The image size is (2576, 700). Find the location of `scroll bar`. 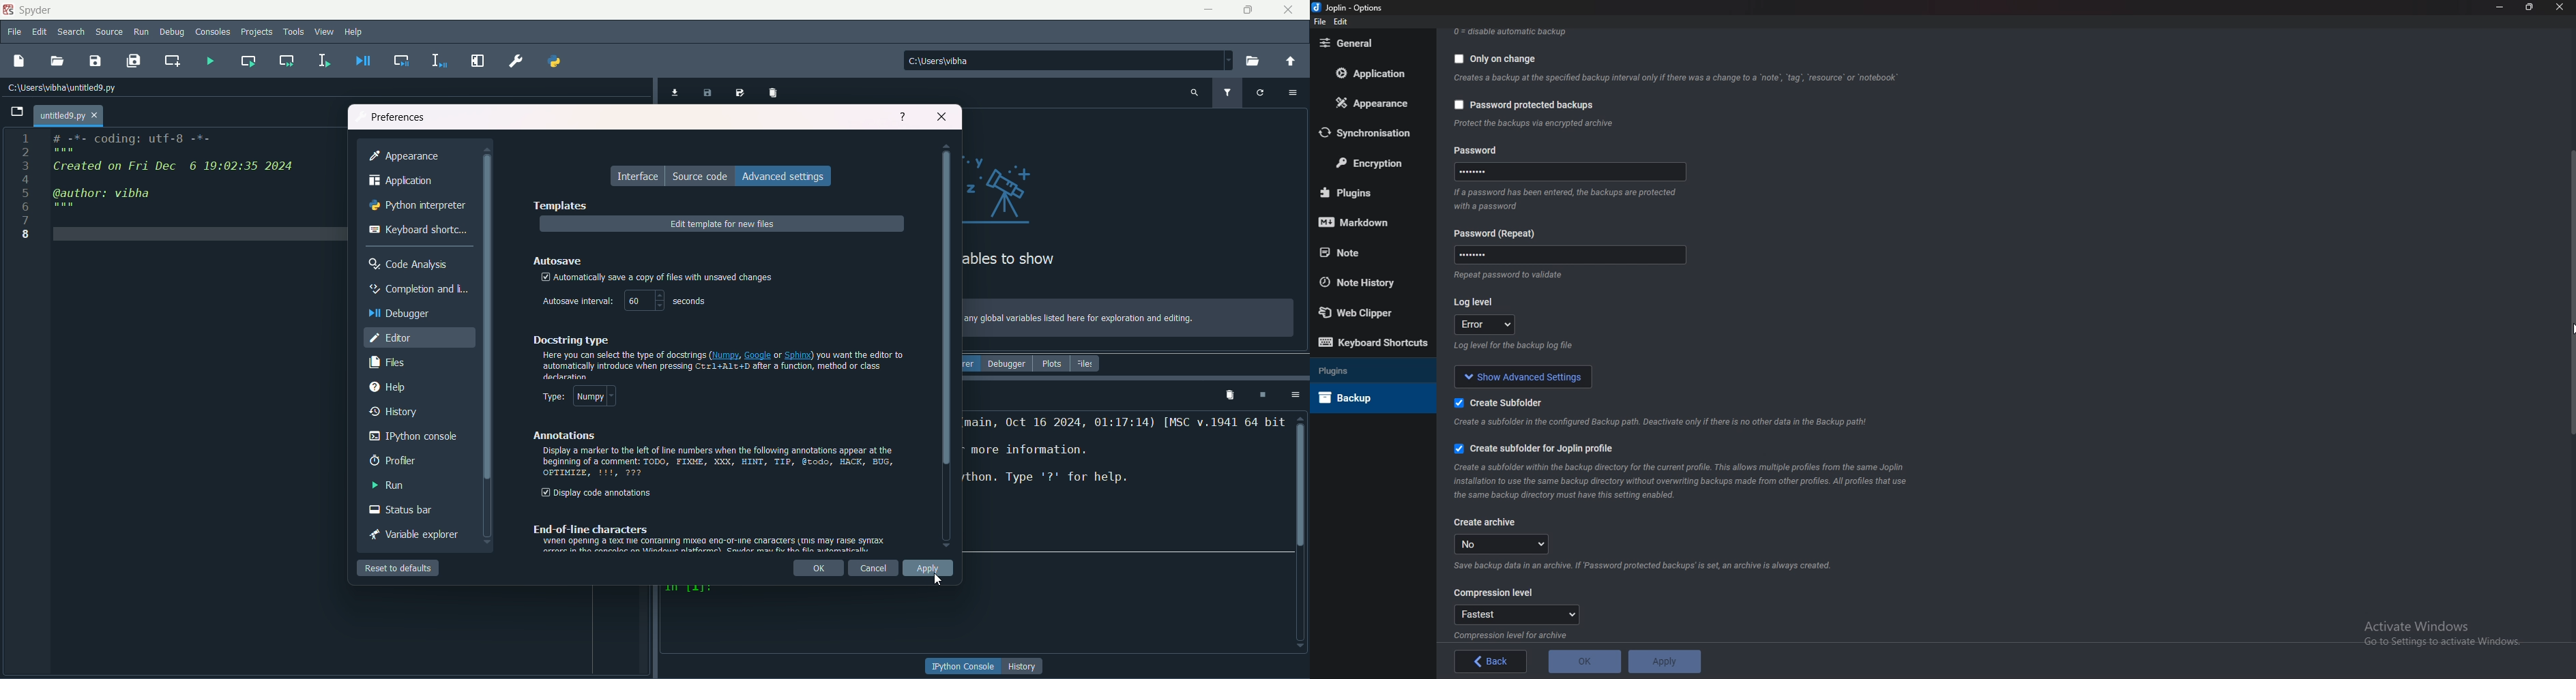

scroll bar is located at coordinates (2571, 295).